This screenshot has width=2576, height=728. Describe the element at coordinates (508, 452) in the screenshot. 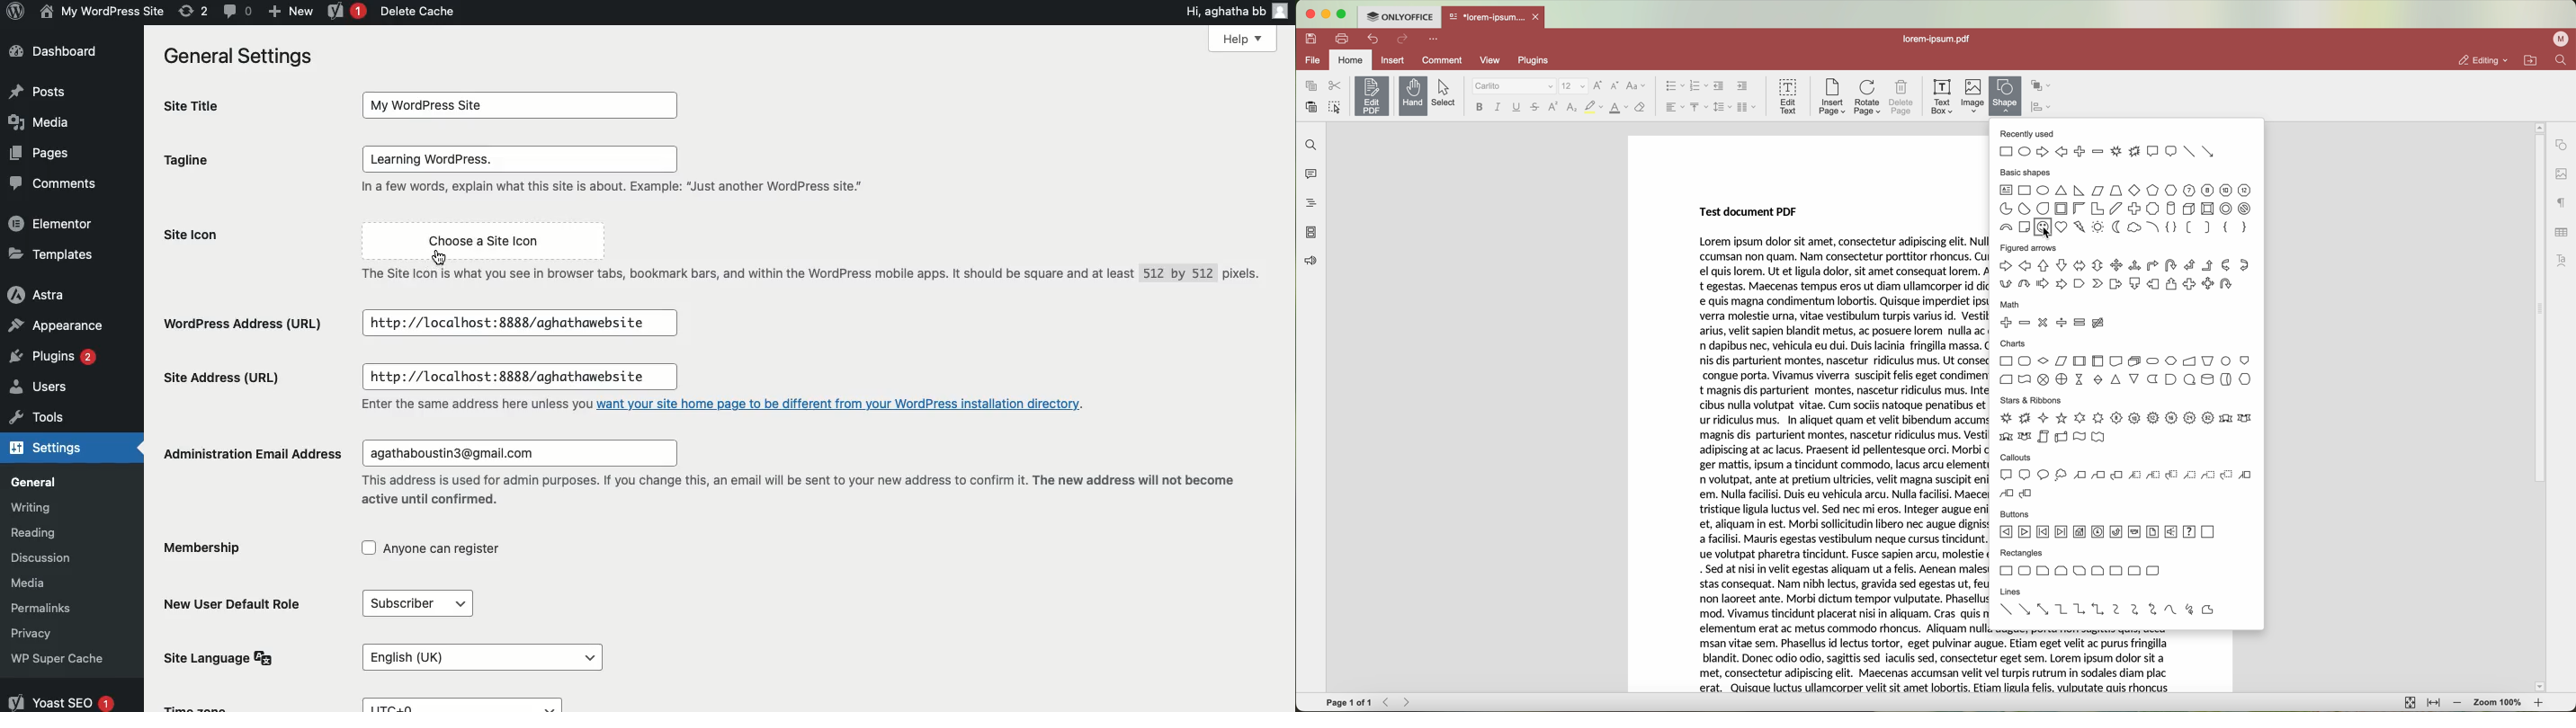

I see `agathaboustin3@gmail.com` at that location.